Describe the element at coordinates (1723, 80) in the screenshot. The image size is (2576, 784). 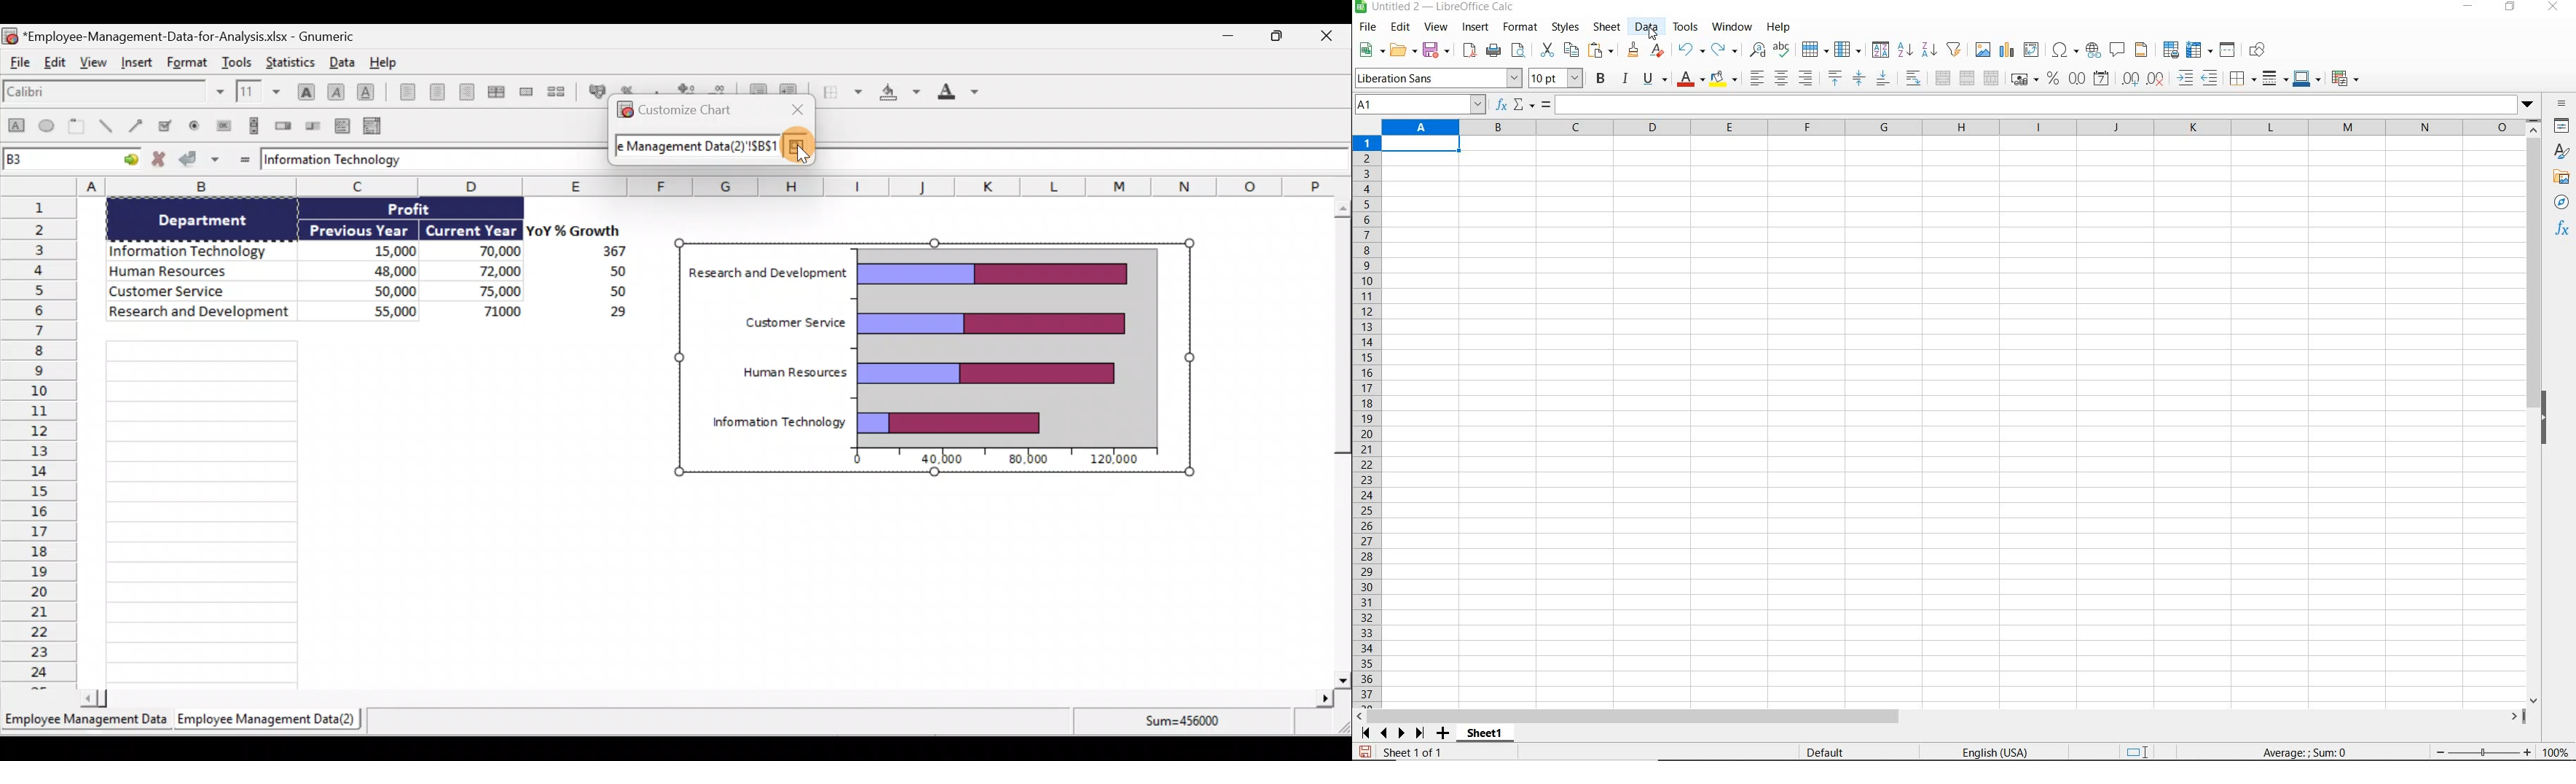
I see `background color` at that location.